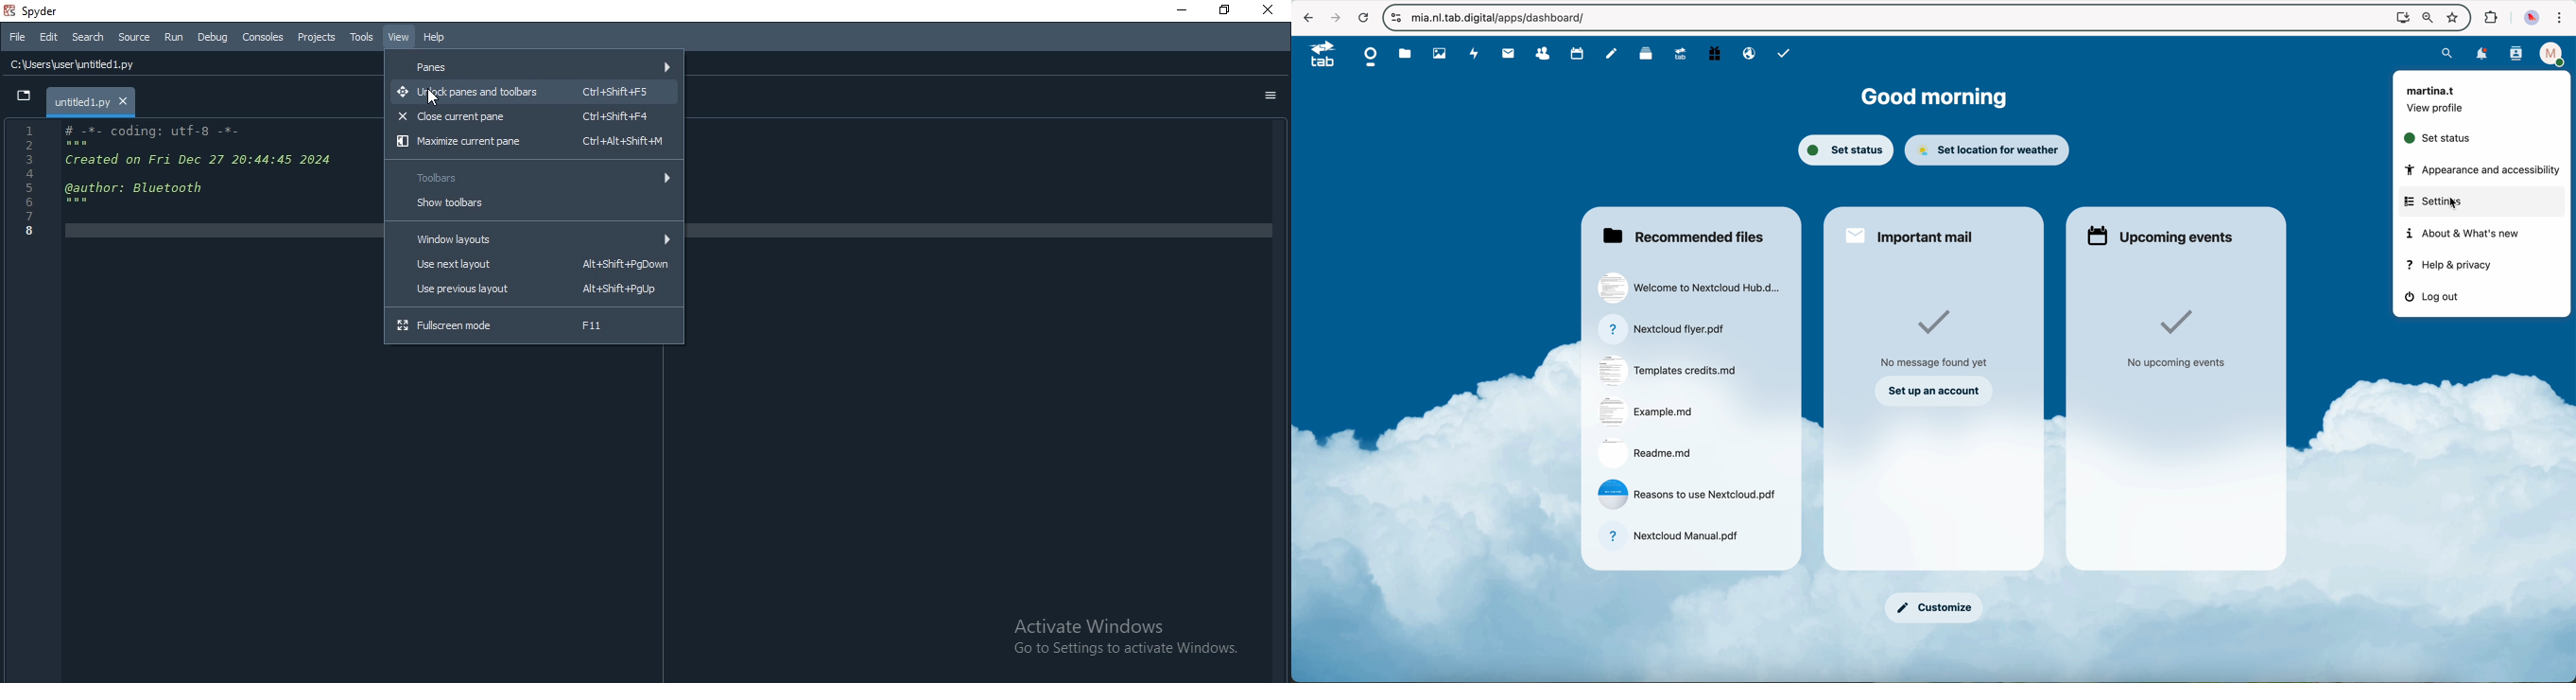  Describe the element at coordinates (2481, 202) in the screenshot. I see `settings` at that location.